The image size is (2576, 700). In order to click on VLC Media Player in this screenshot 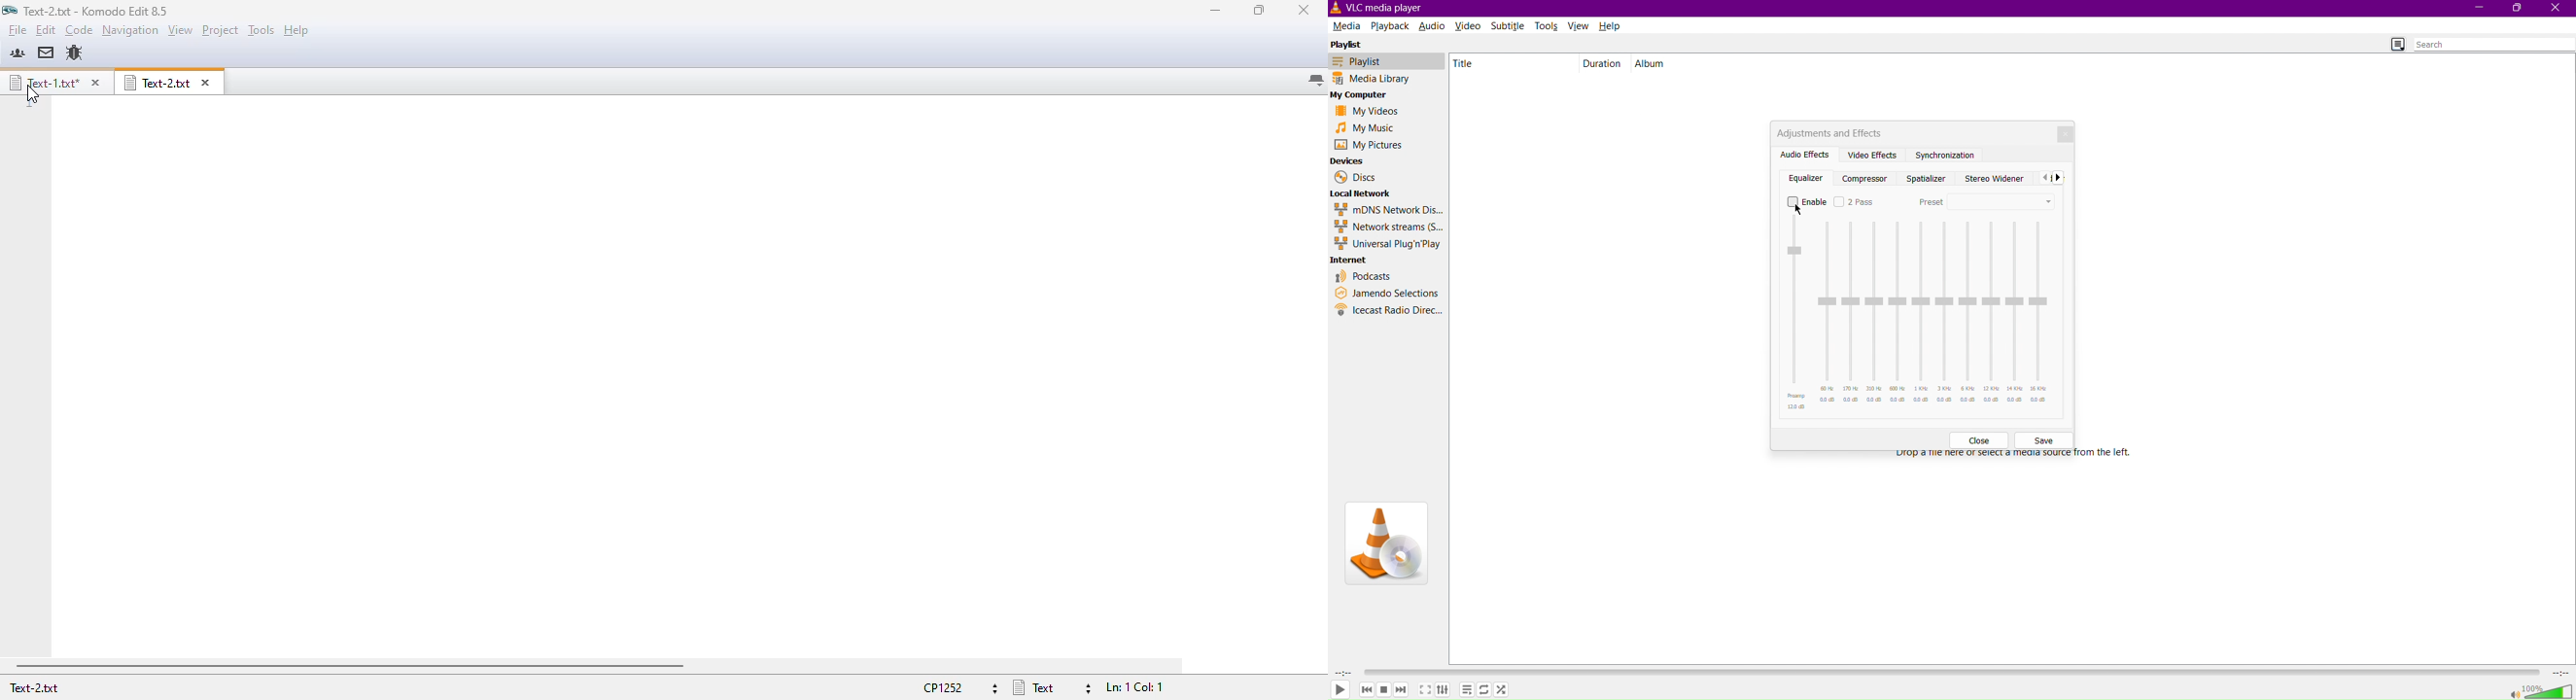, I will do `click(1378, 8)`.